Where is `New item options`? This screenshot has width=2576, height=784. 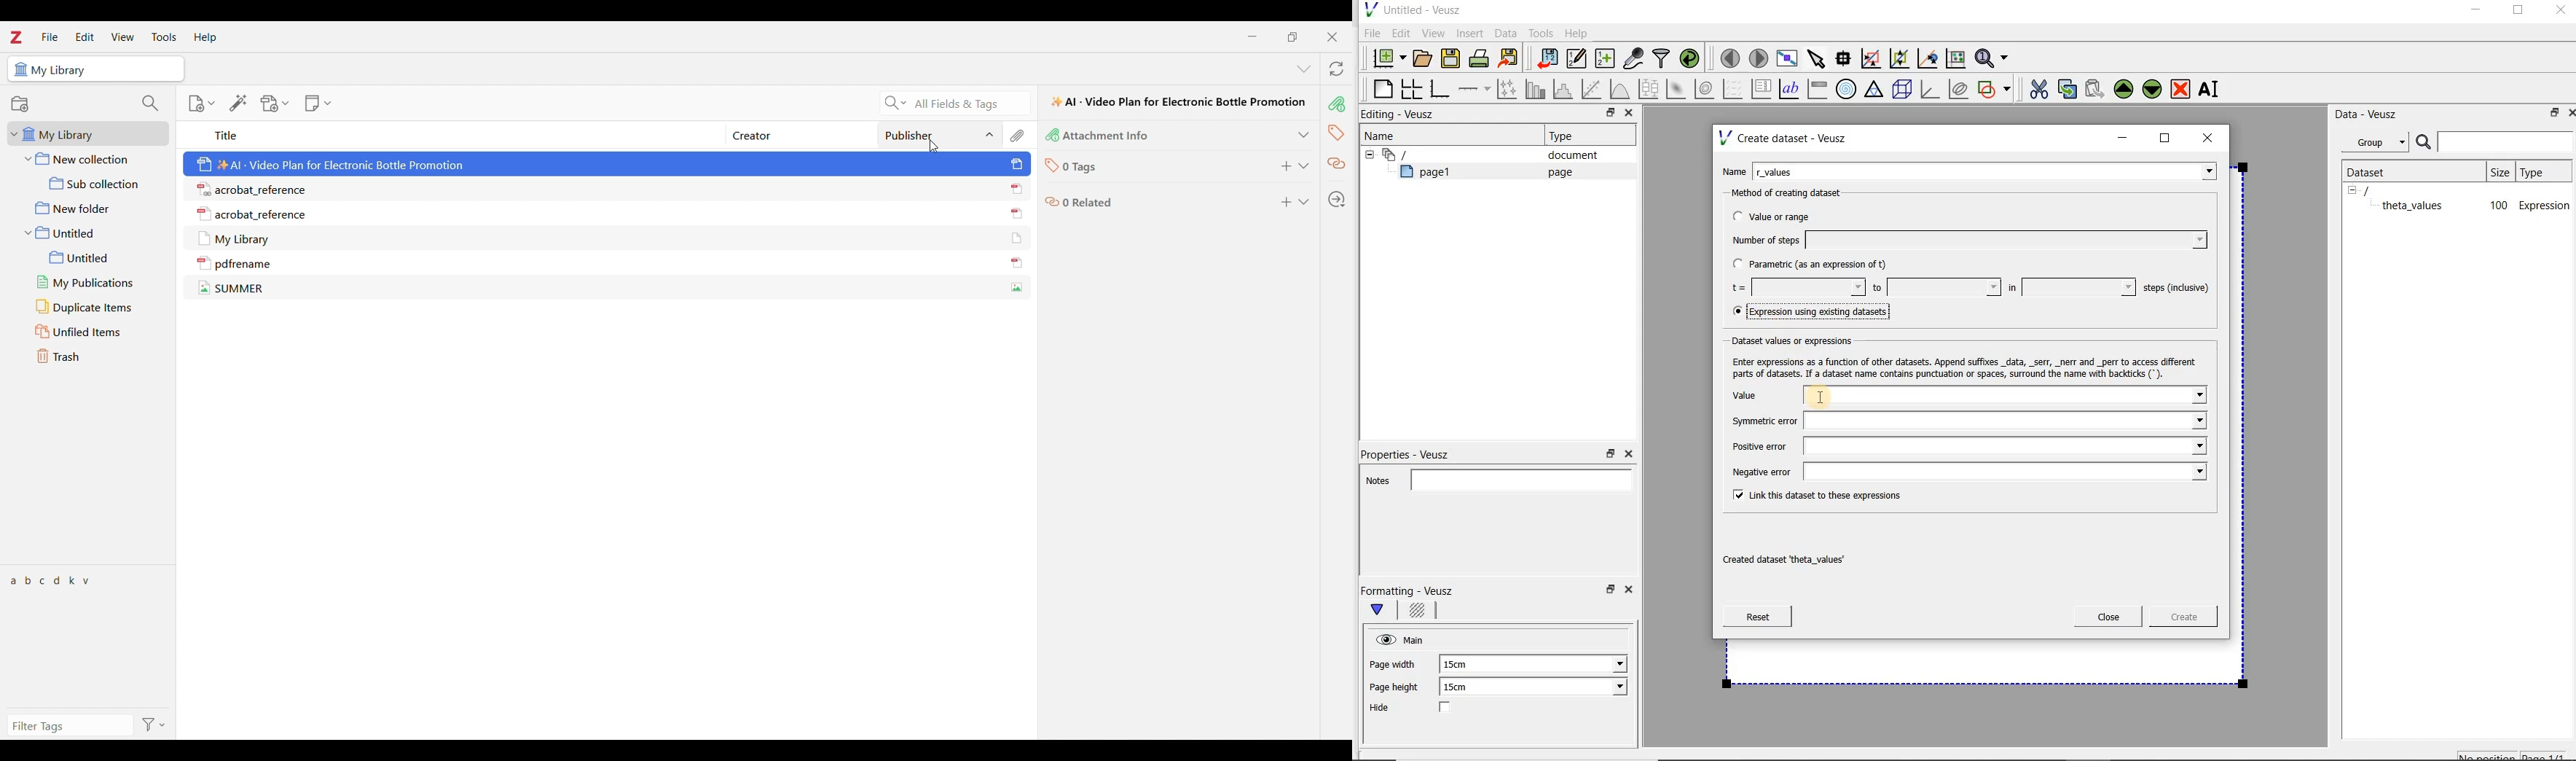 New item options is located at coordinates (201, 104).